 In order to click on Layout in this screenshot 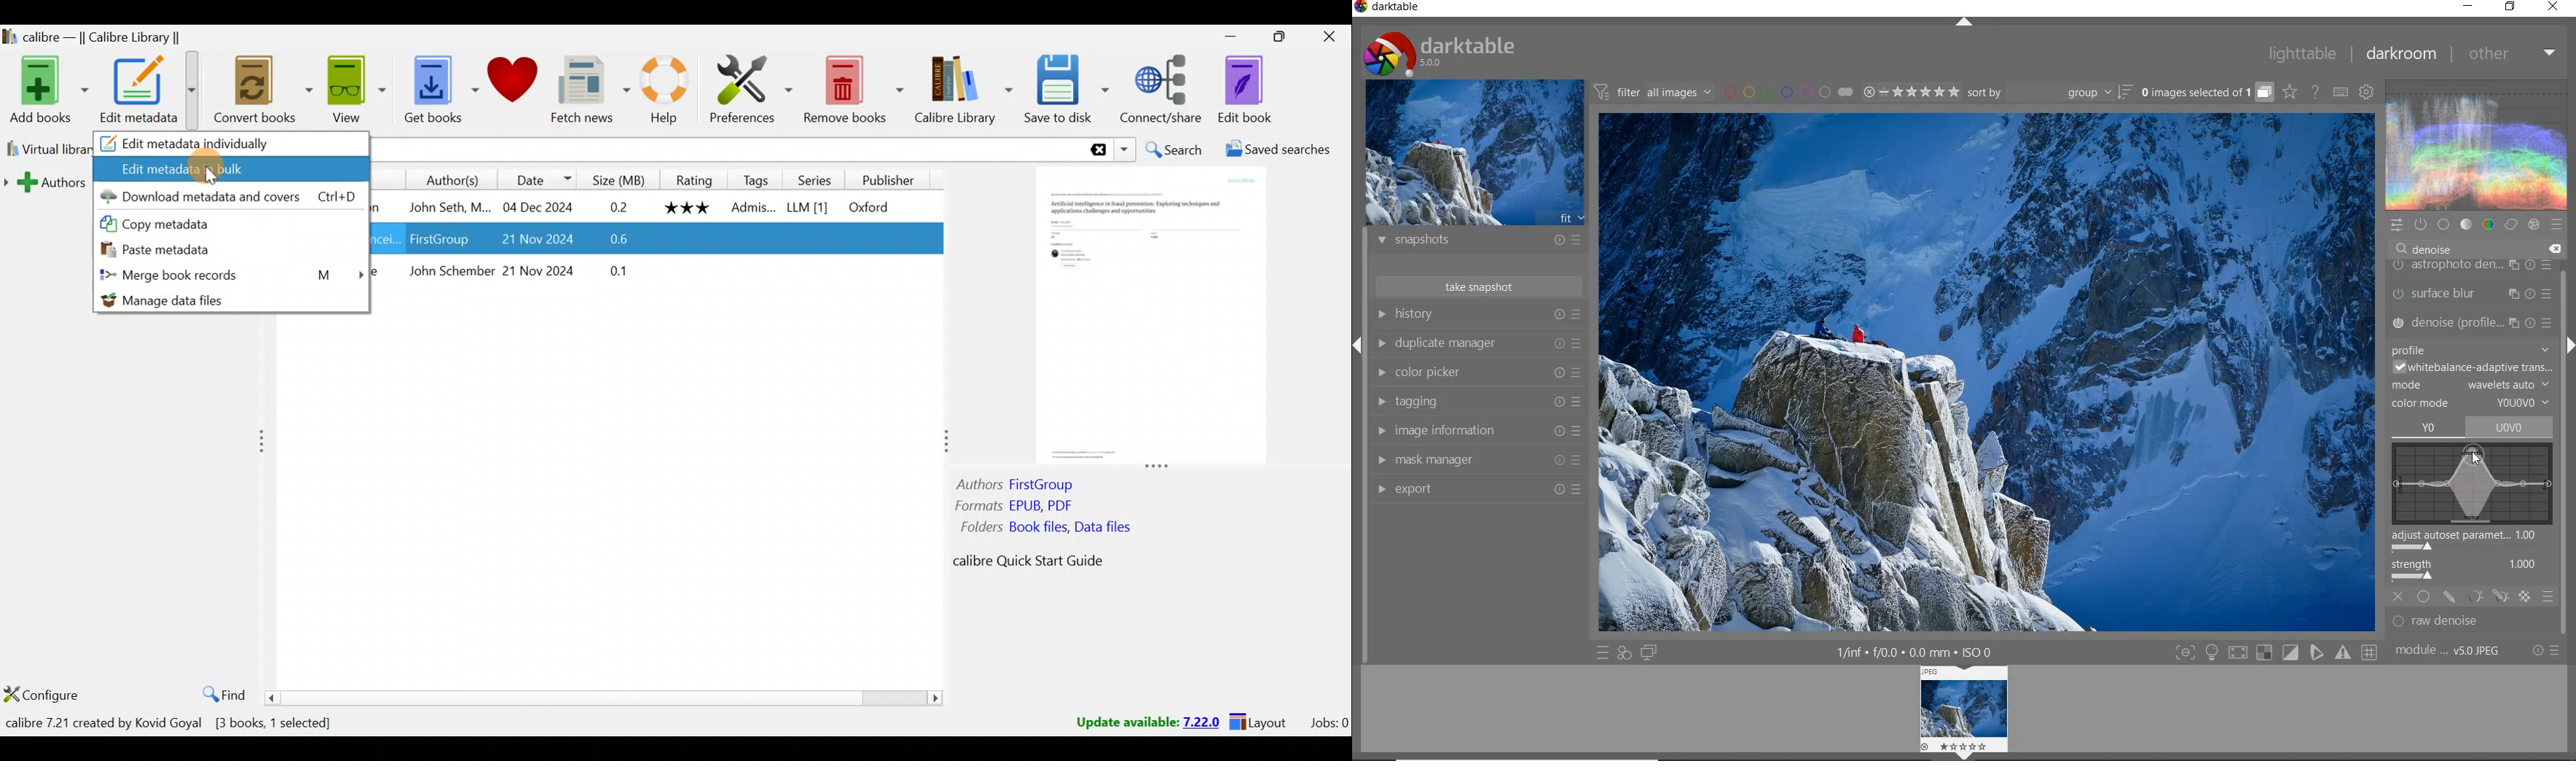, I will do `click(1261, 720)`.